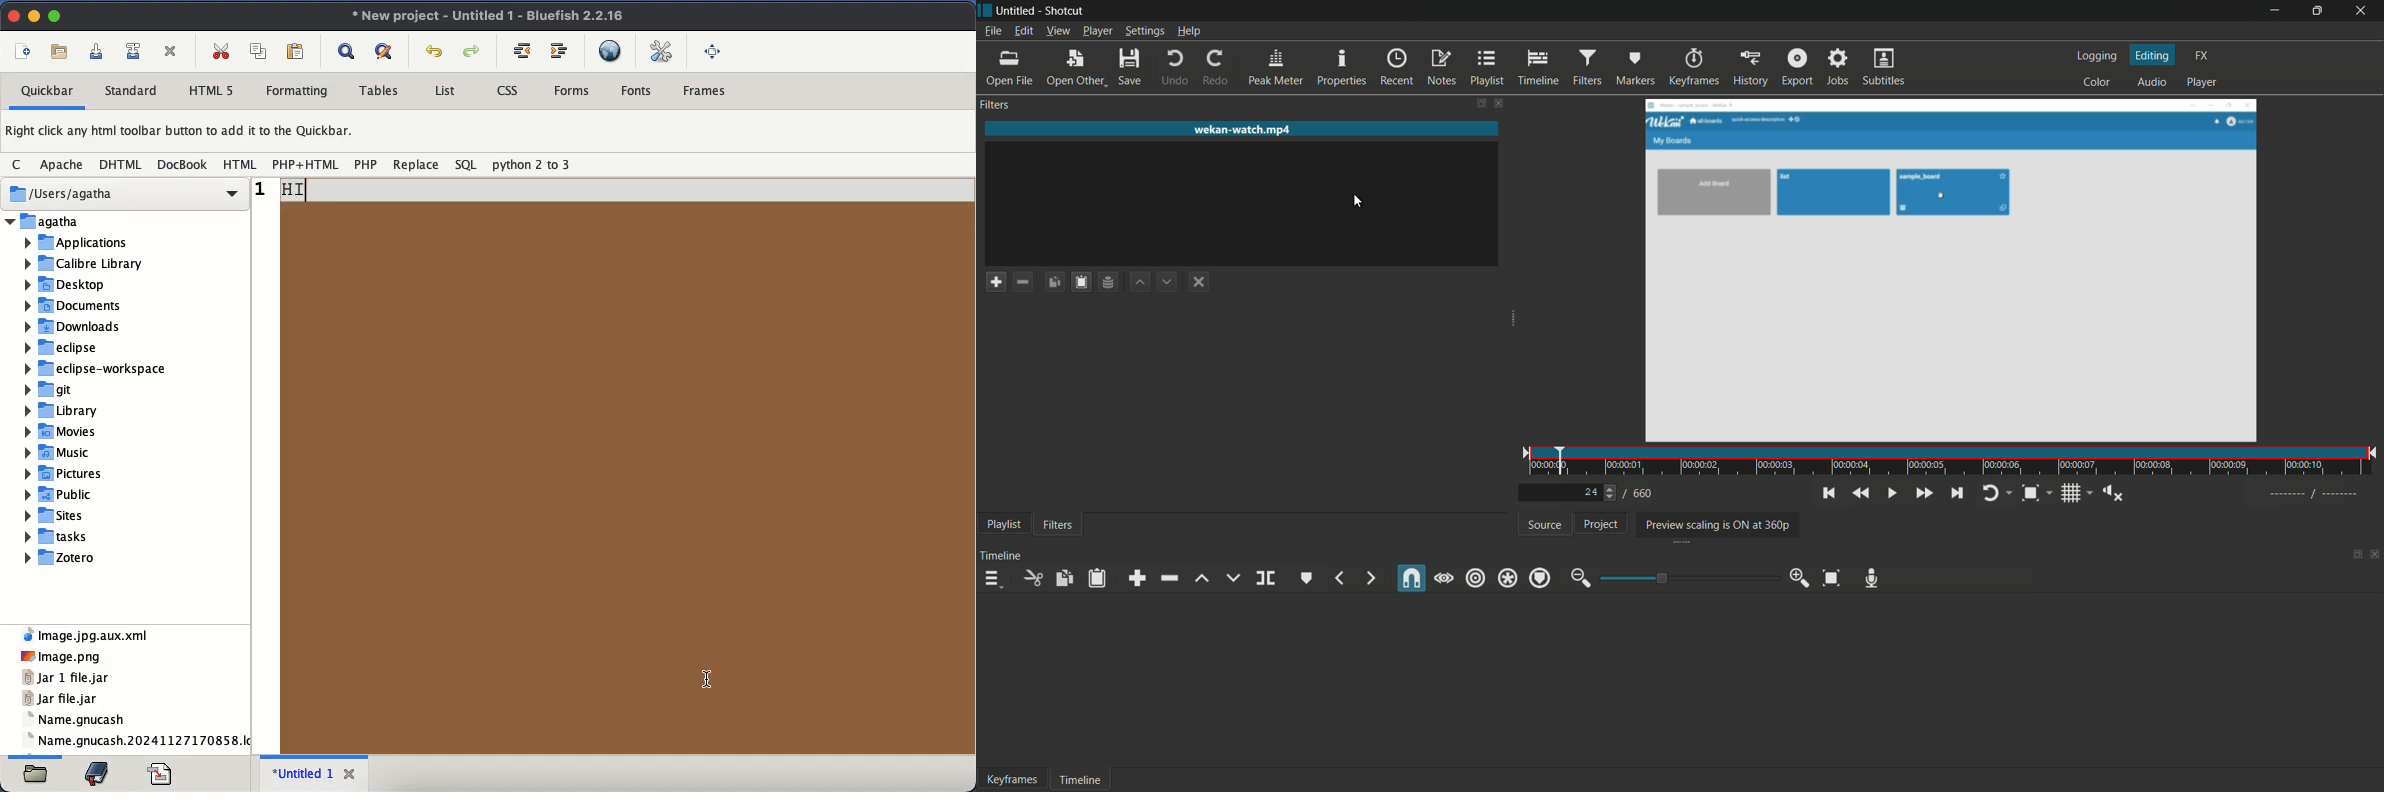 The image size is (2408, 812). What do you see at coordinates (1305, 577) in the screenshot?
I see `create or edit marker` at bounding box center [1305, 577].